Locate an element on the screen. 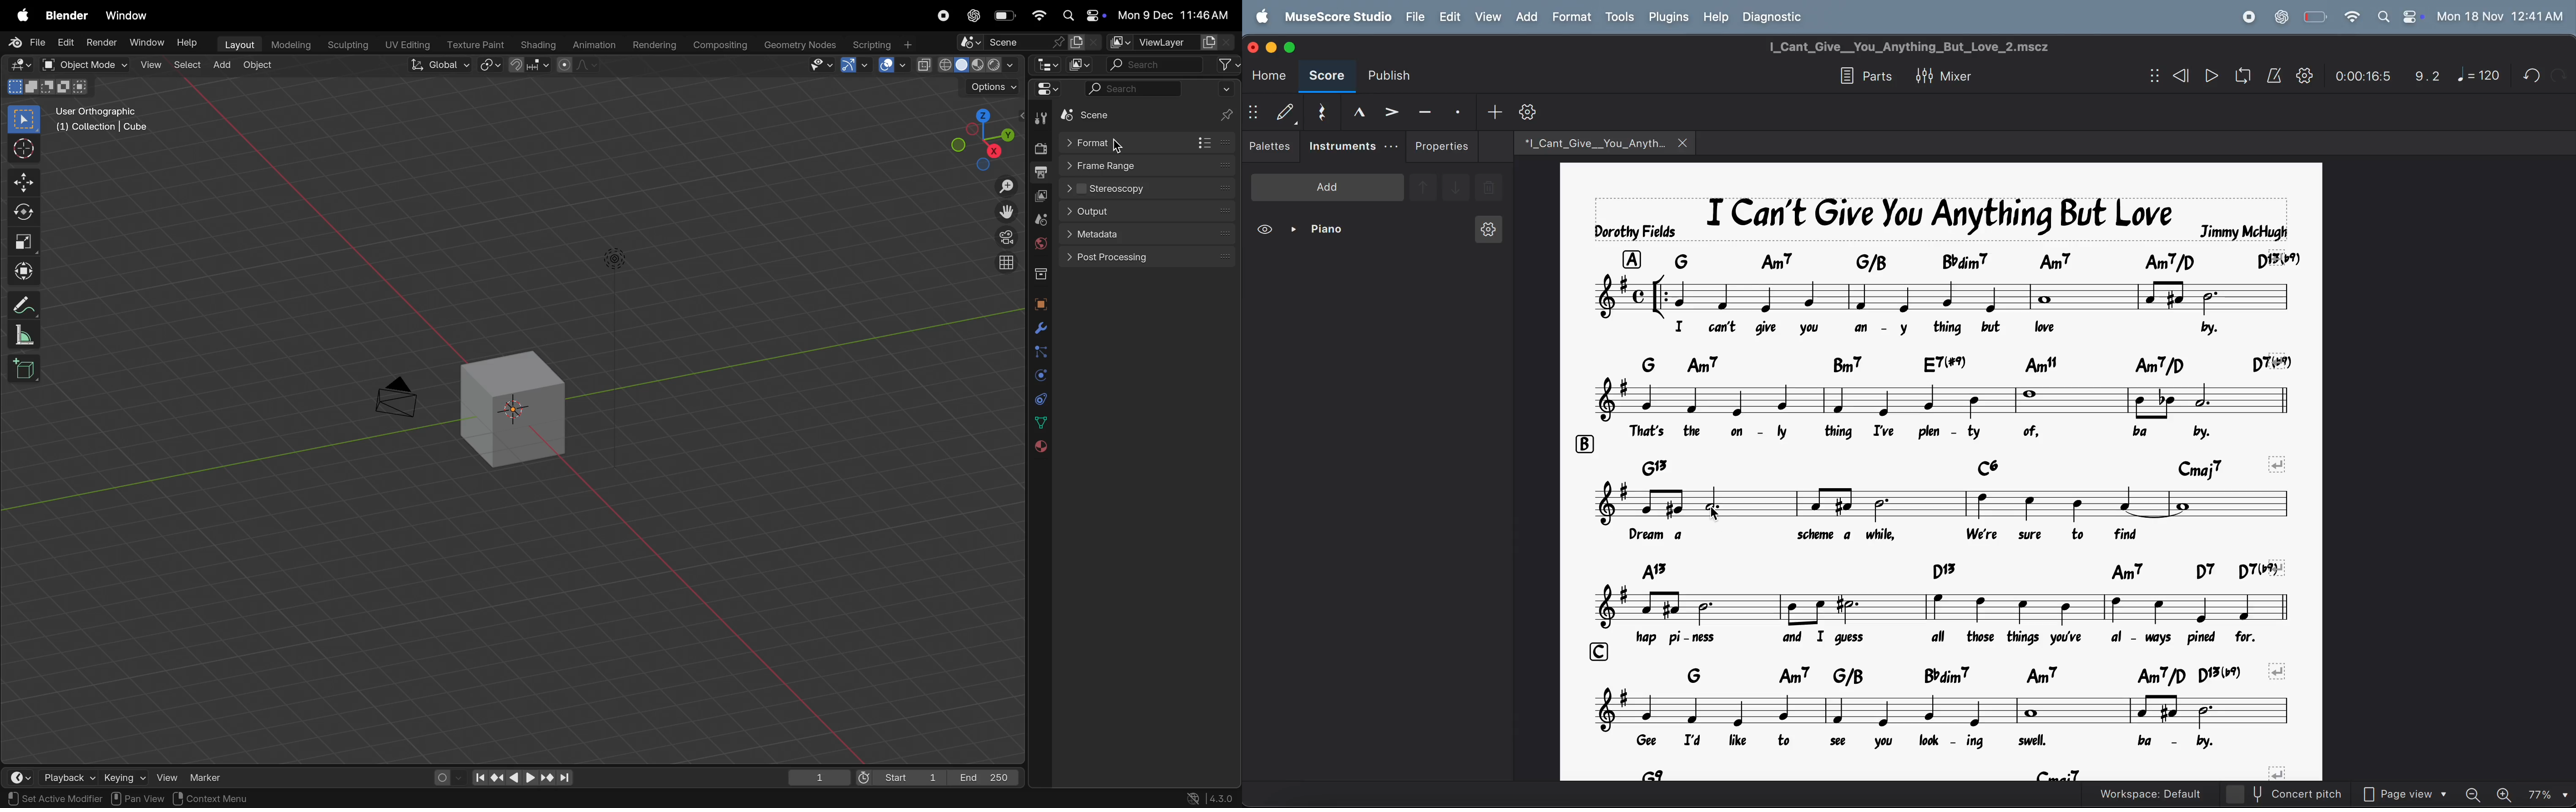 The width and height of the screenshot is (2576, 812). maker is located at coordinates (211, 775).